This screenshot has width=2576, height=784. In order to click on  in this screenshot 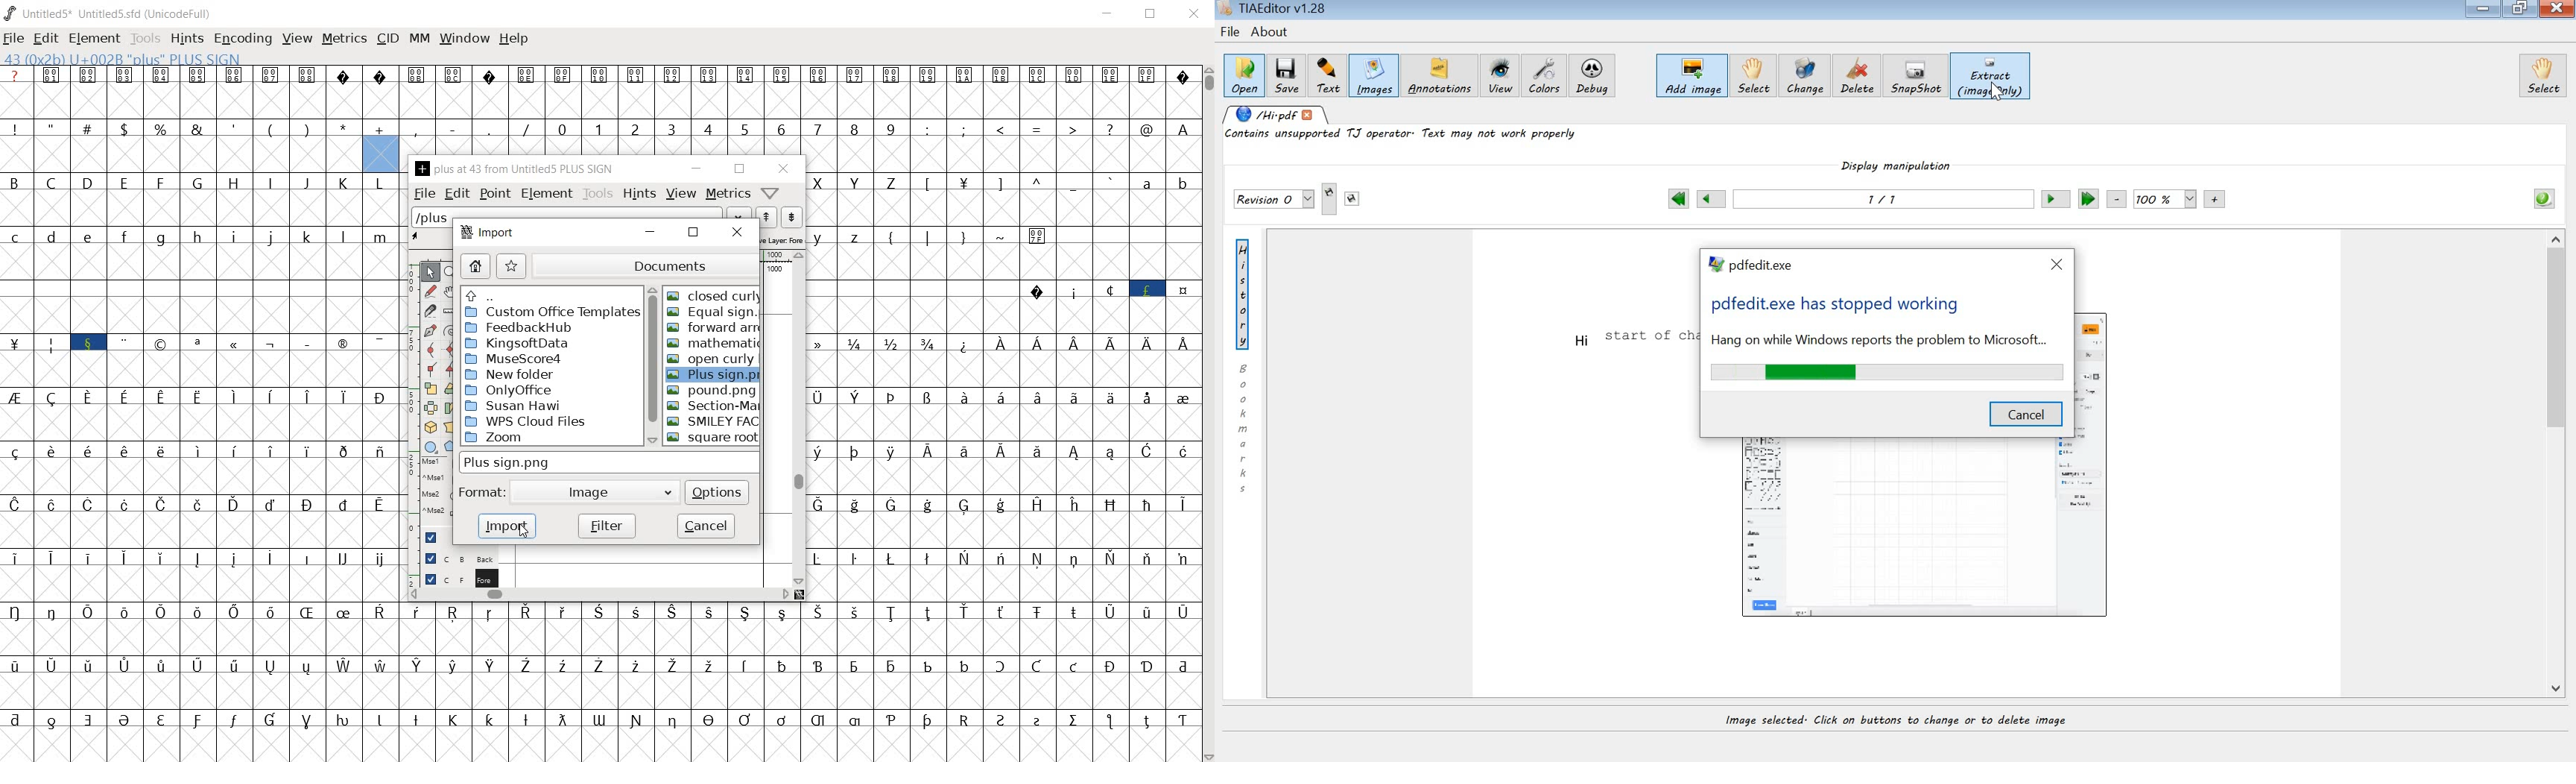, I will do `click(914, 308)`.